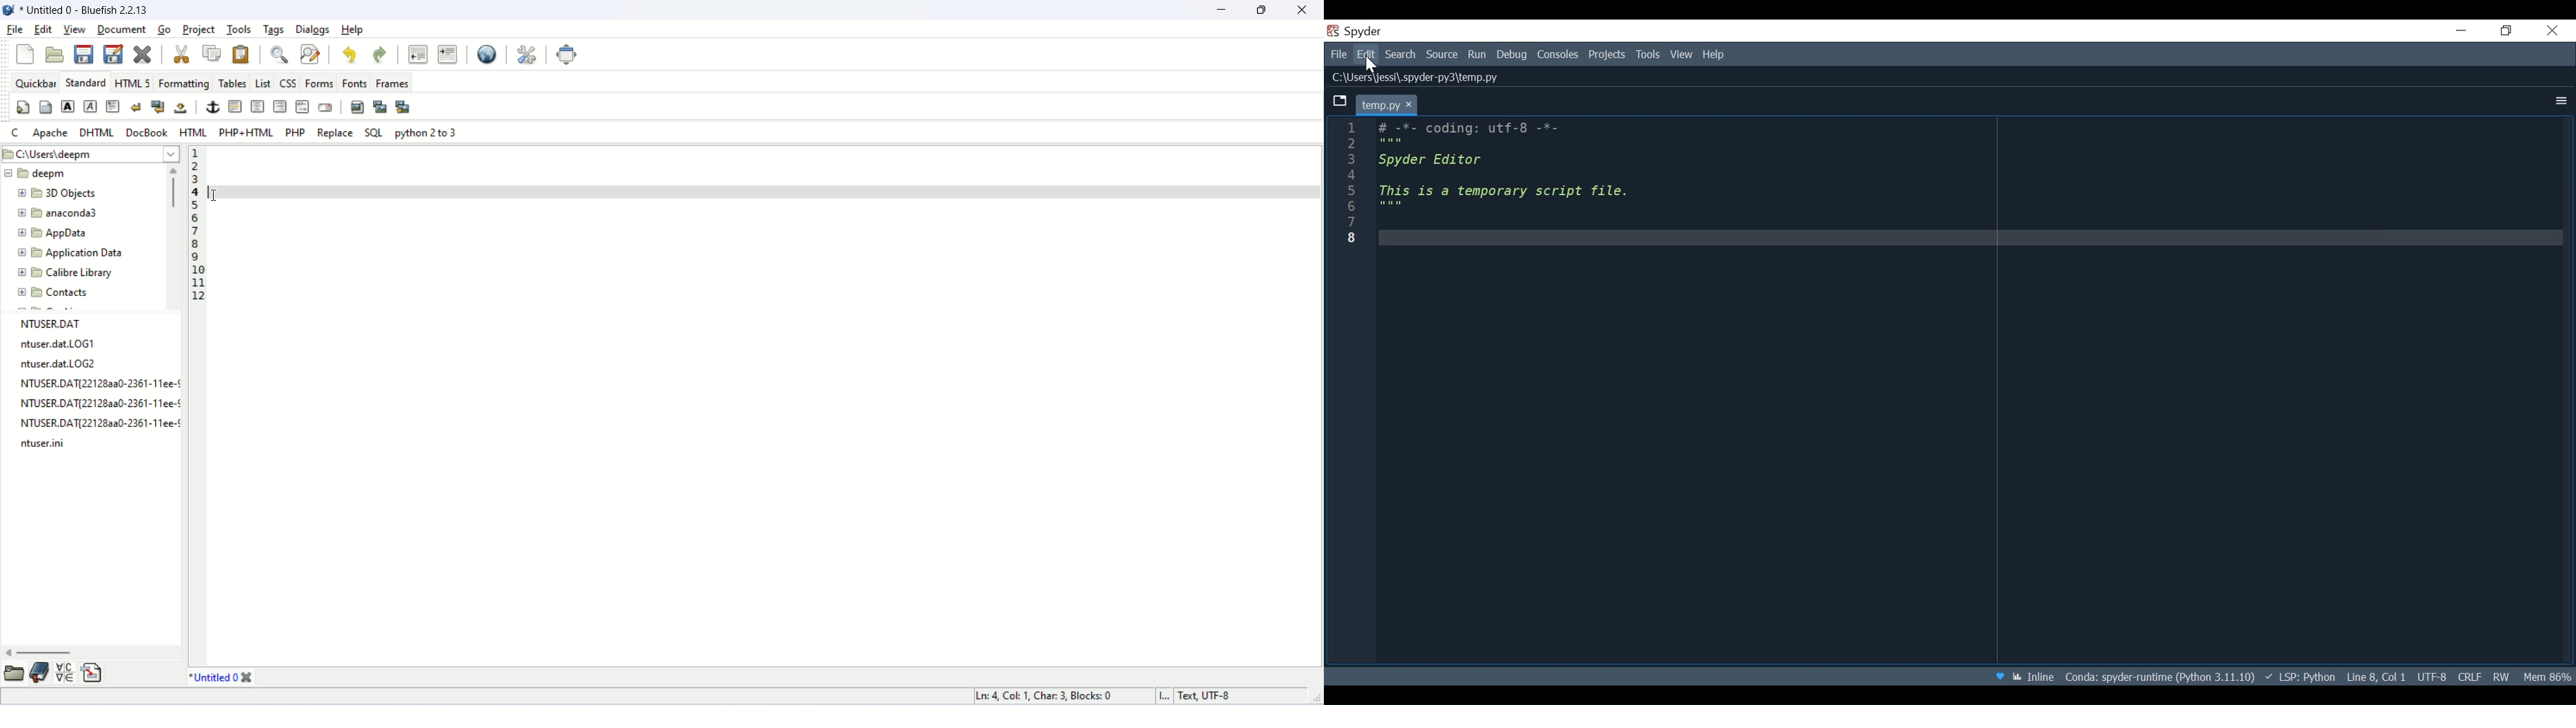 This screenshot has height=728, width=2576. What do you see at coordinates (1051, 695) in the screenshot?
I see `cursor position` at bounding box center [1051, 695].